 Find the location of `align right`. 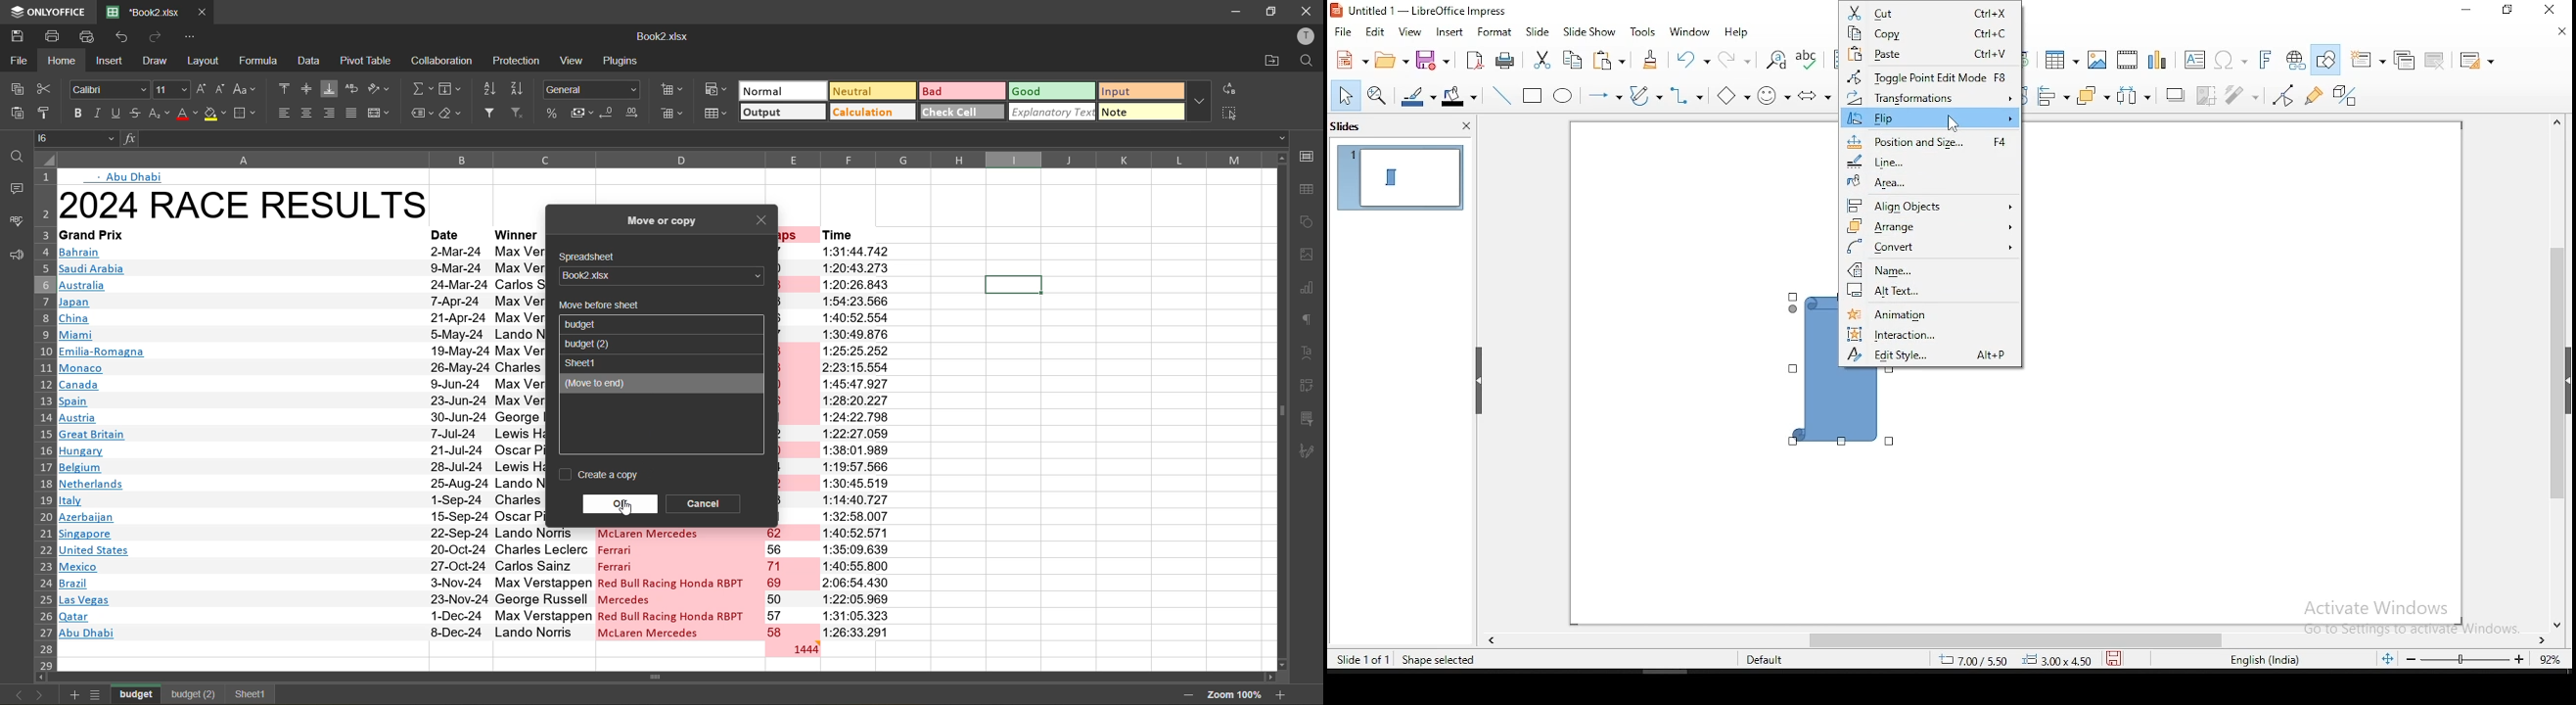

align right is located at coordinates (332, 113).